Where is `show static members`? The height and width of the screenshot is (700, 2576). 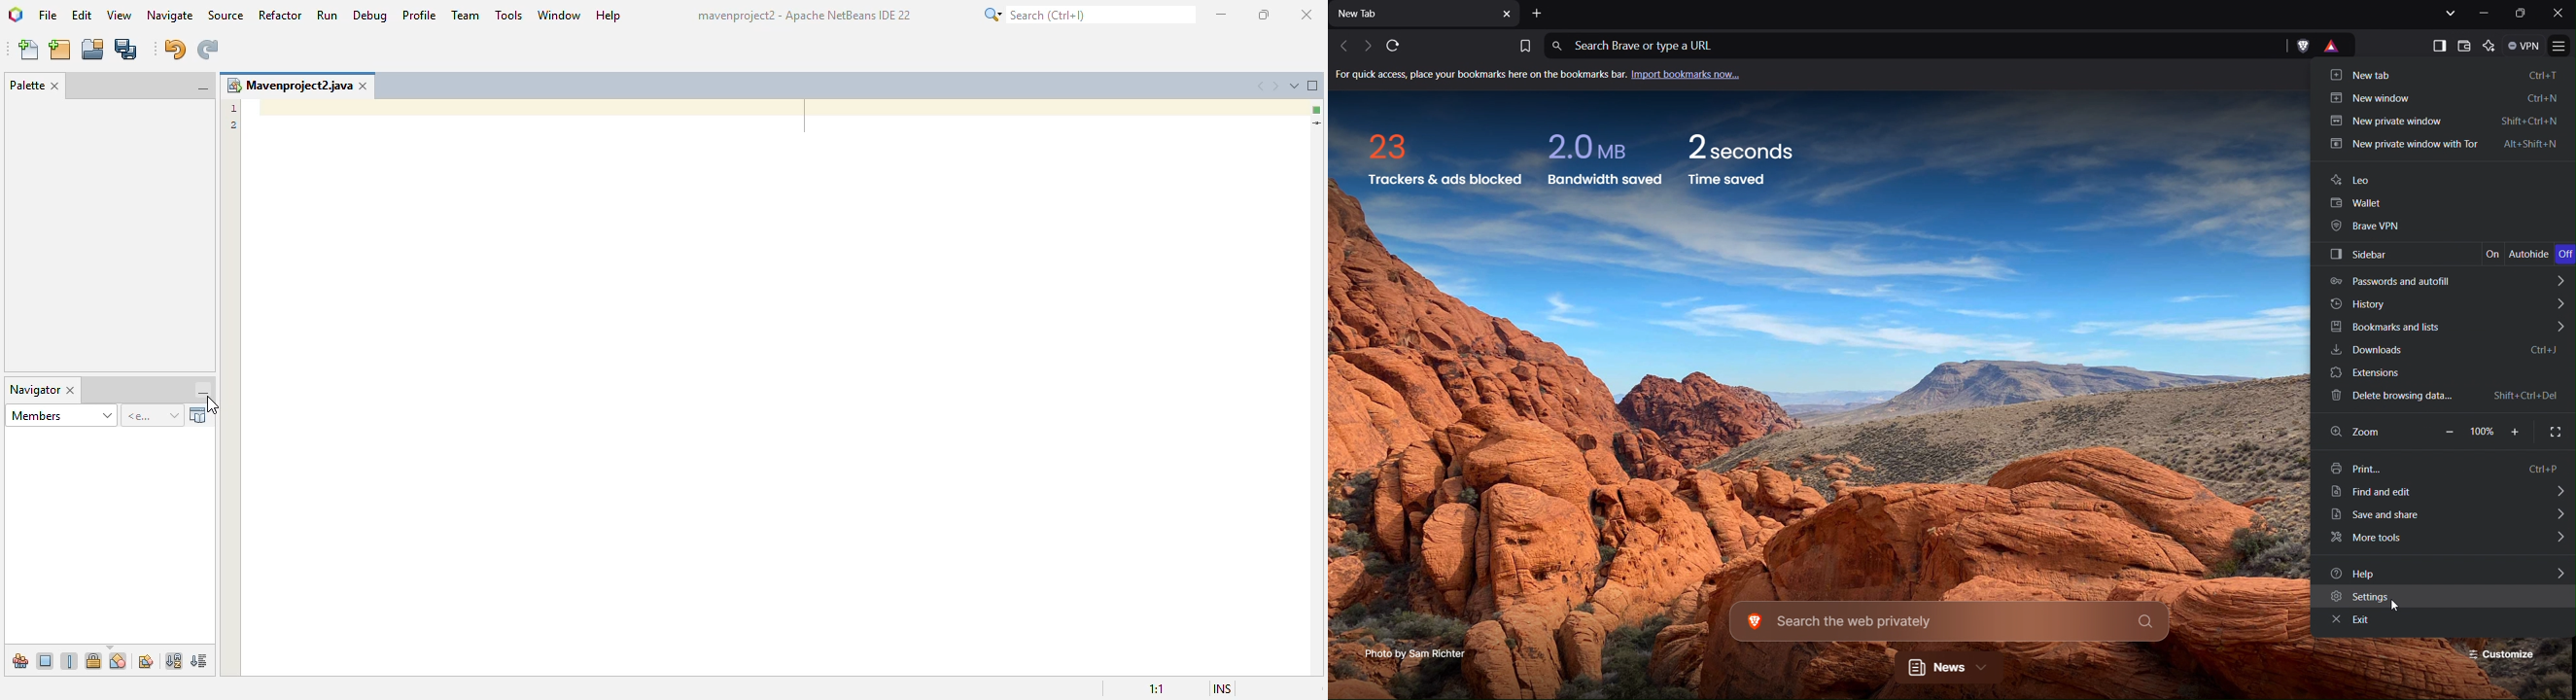
show static members is located at coordinates (71, 660).